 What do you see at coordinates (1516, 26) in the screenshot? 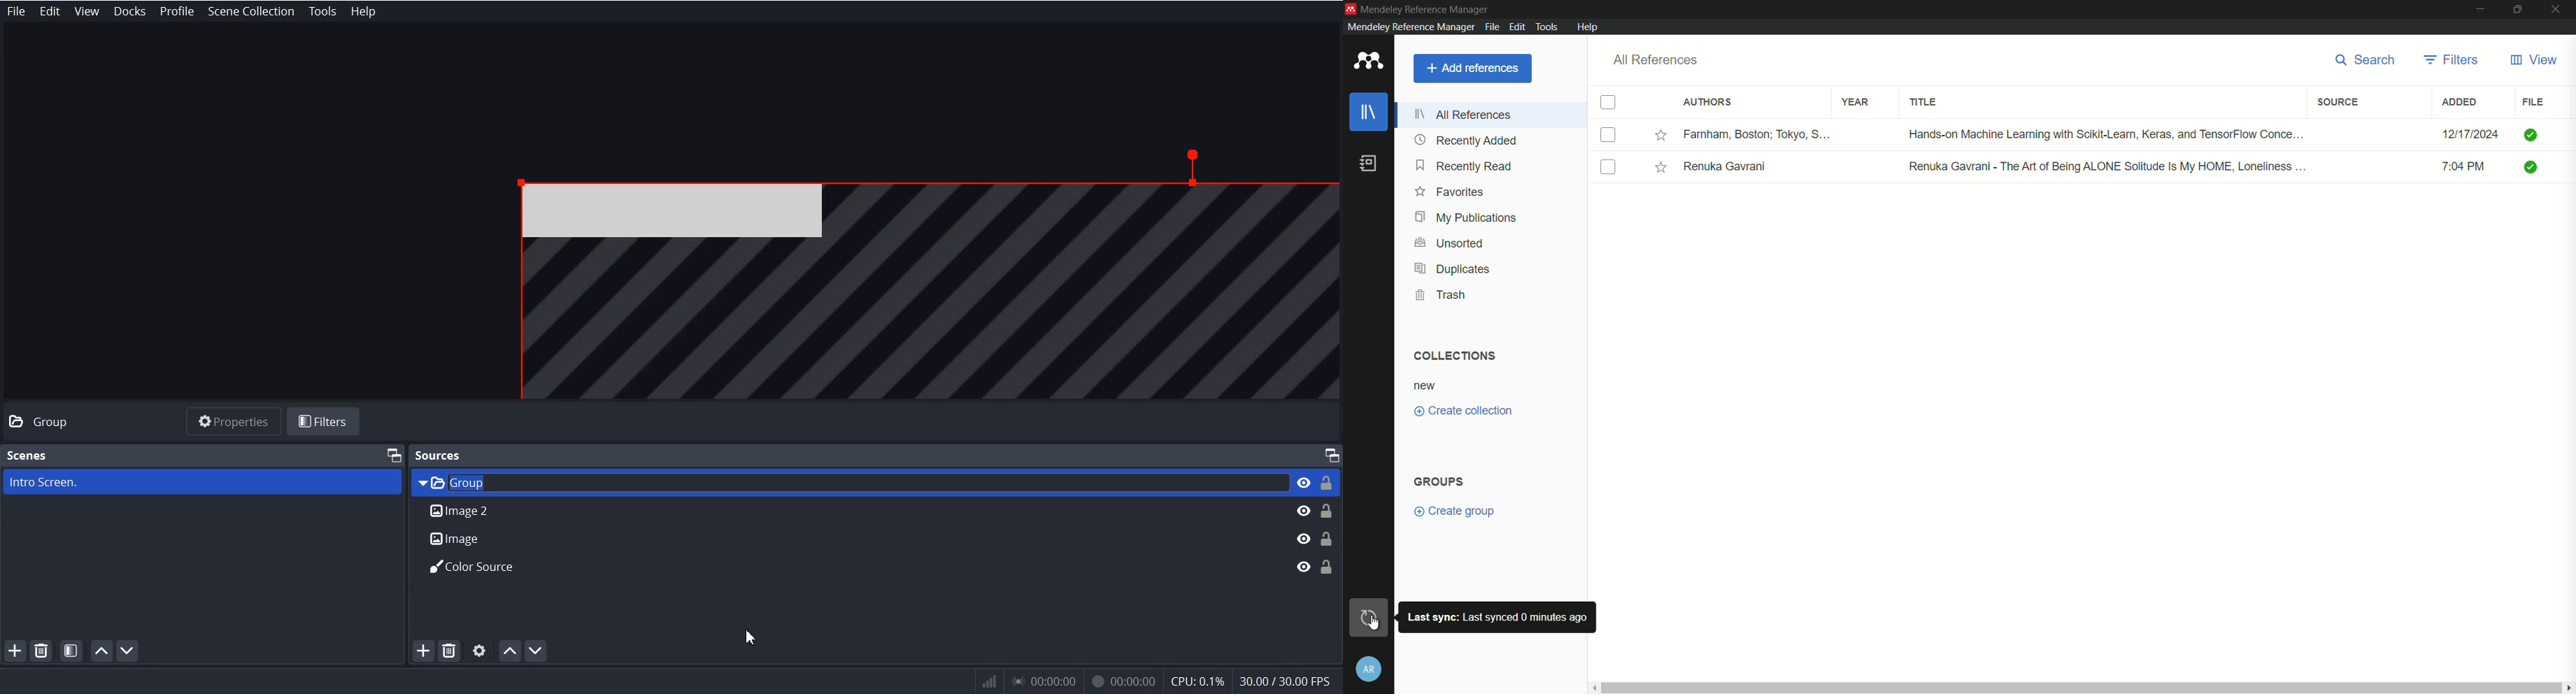
I see `edit menu` at bounding box center [1516, 26].